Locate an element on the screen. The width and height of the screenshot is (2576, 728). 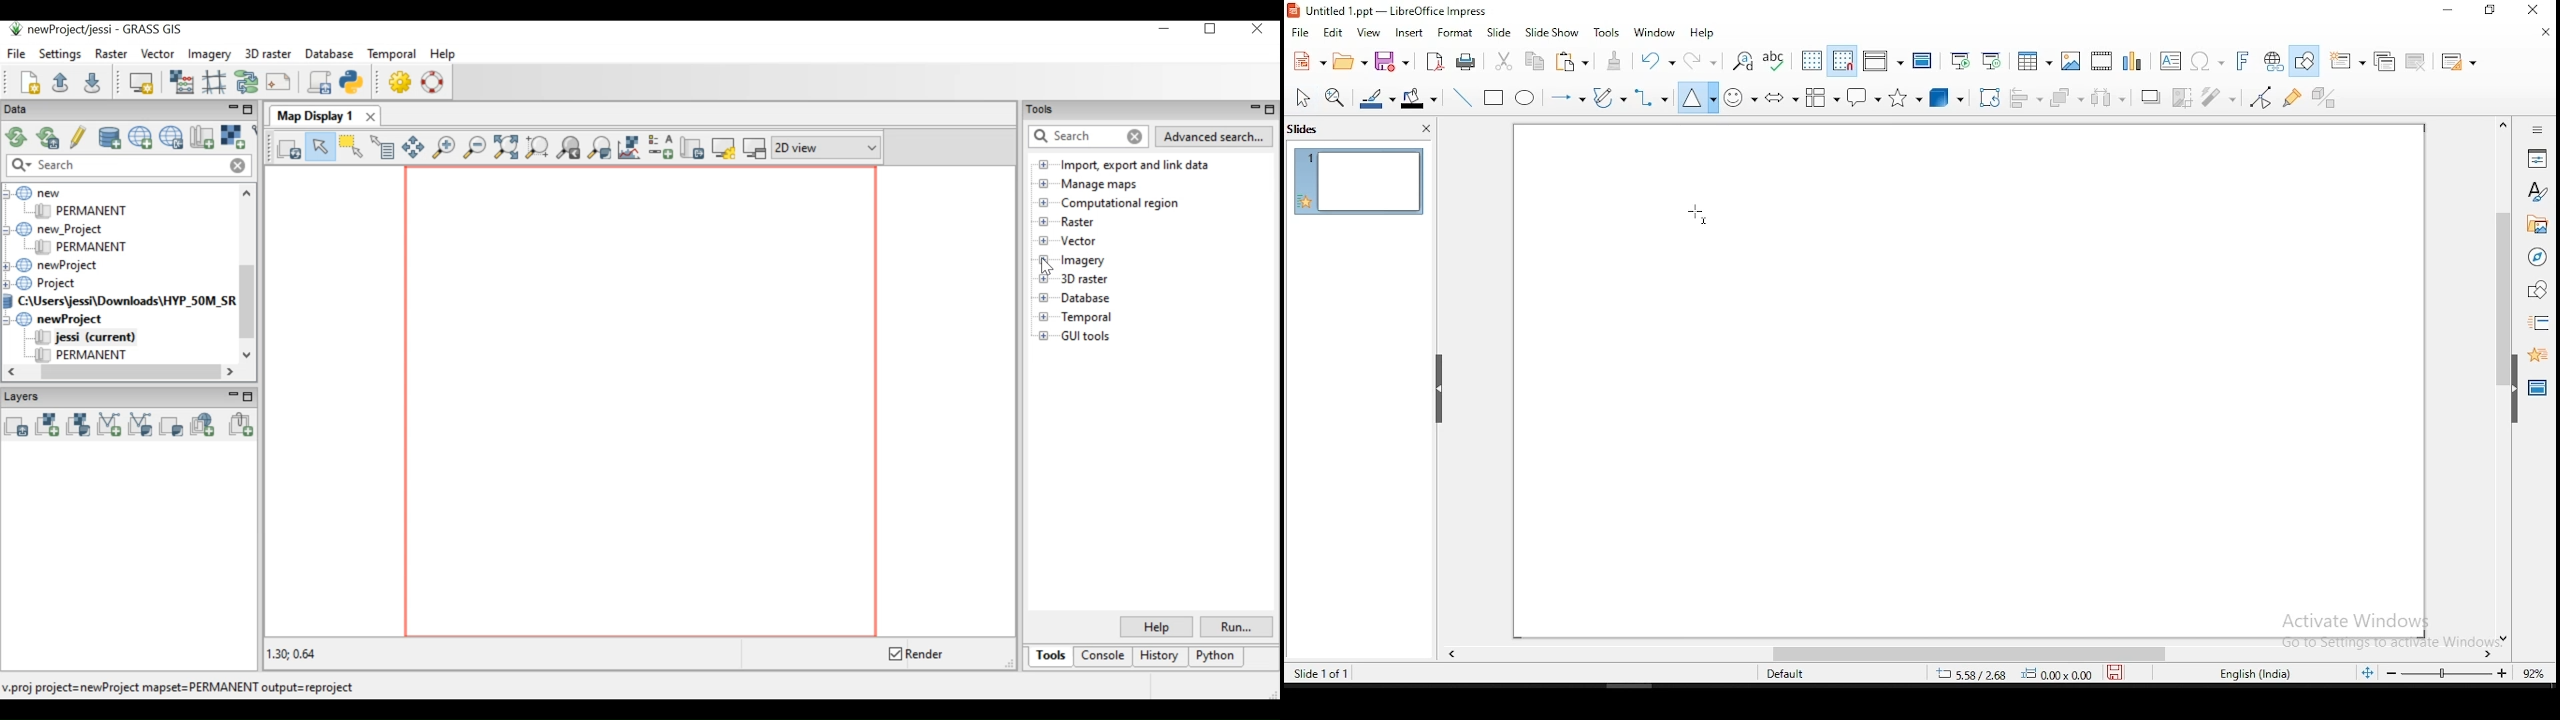
styles is located at coordinates (2538, 194).